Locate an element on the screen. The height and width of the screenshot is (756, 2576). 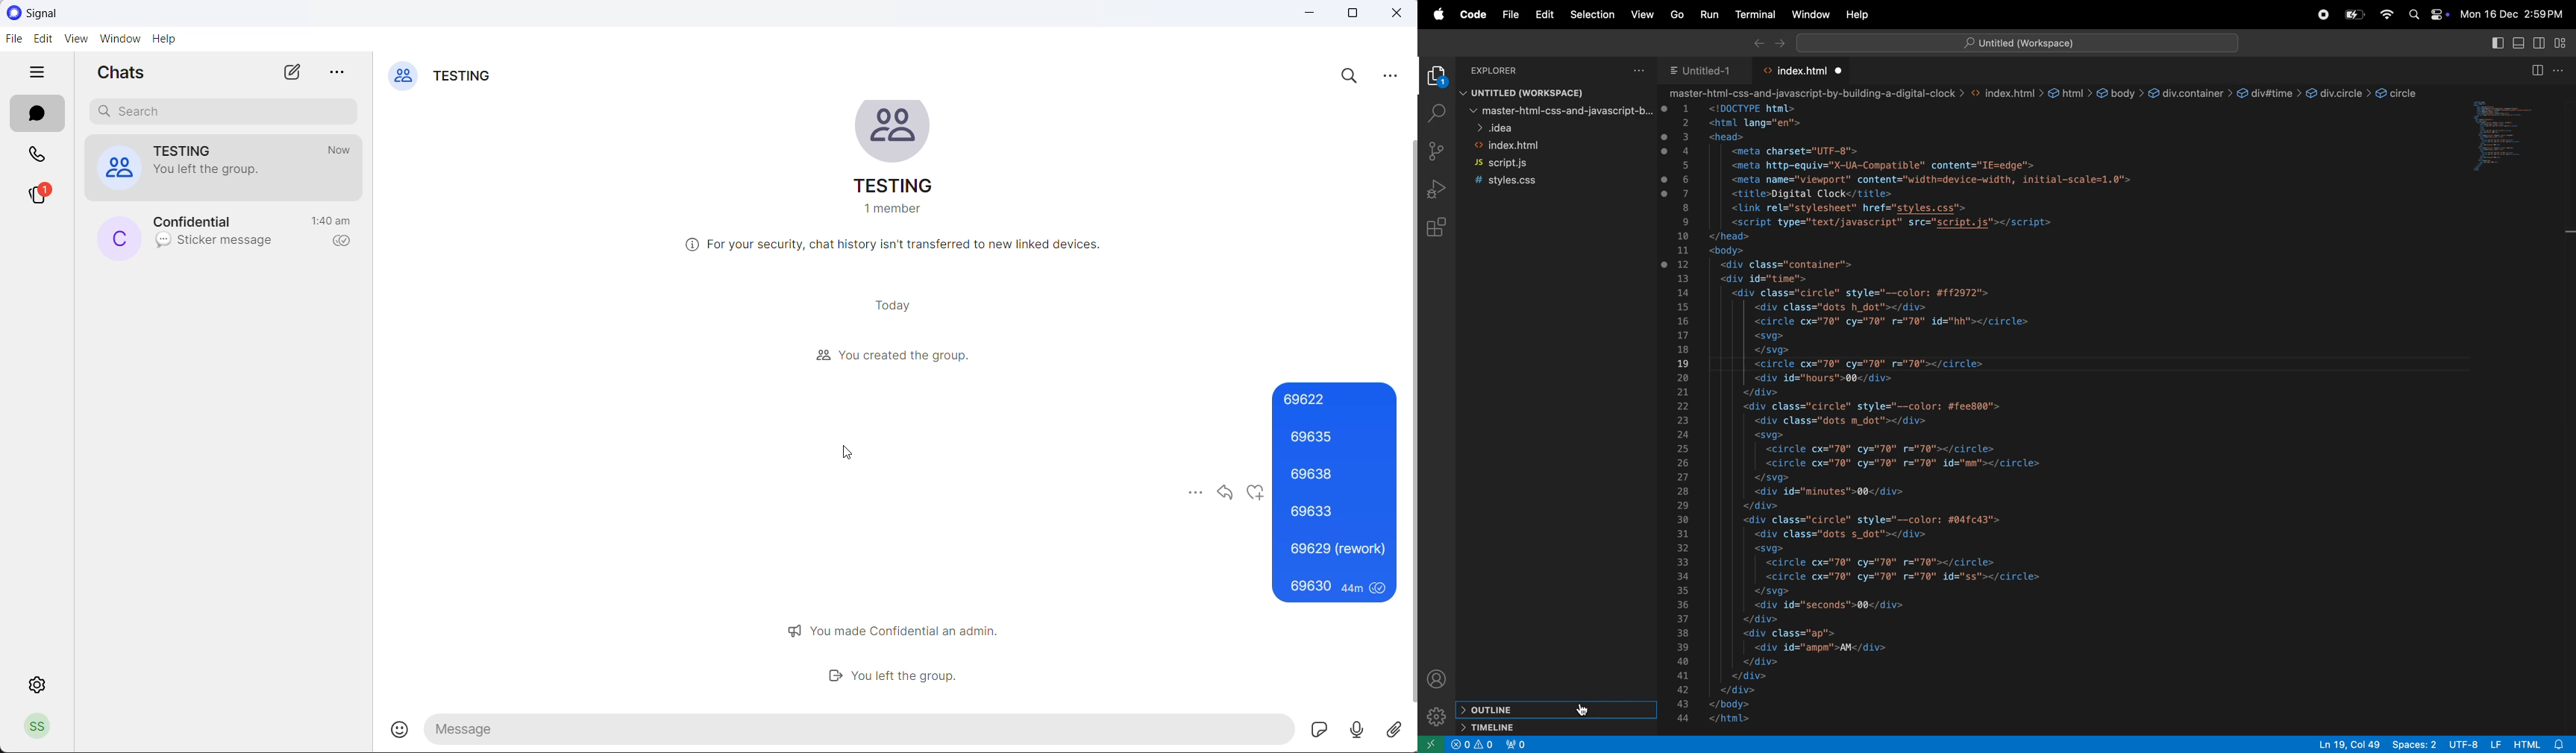
source control is located at coordinates (1436, 150).